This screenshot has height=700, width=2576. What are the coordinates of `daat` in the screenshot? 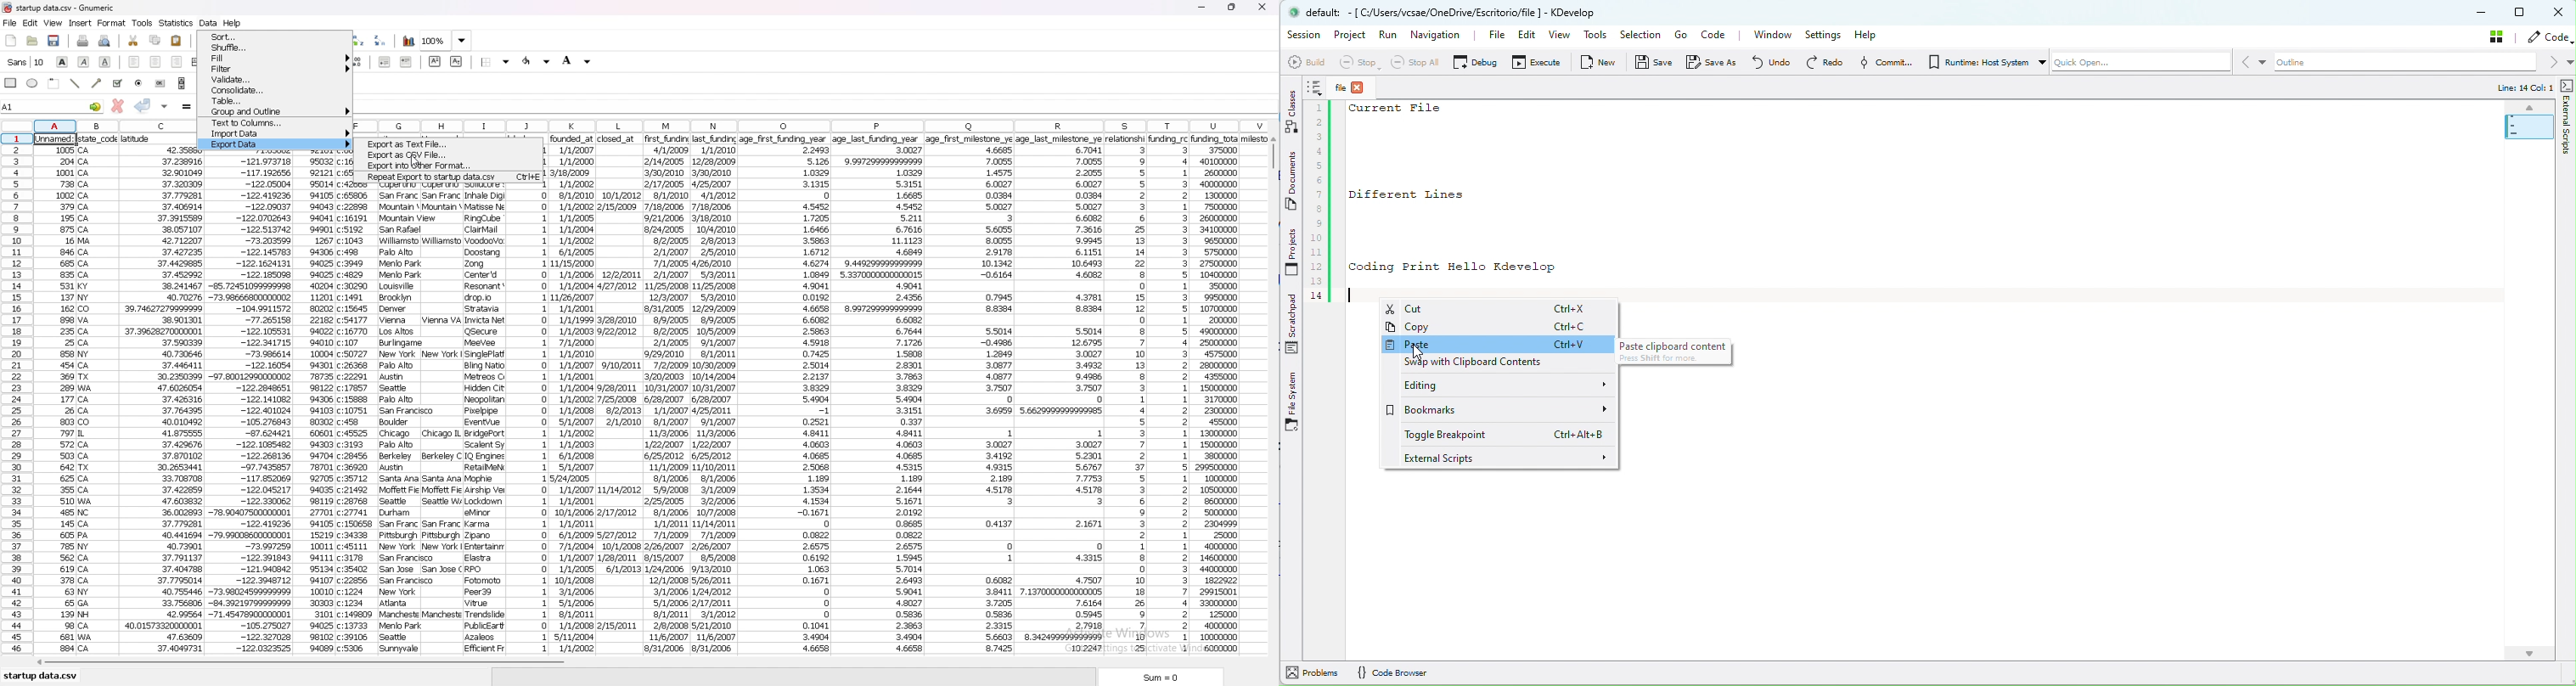 It's located at (357, 419).